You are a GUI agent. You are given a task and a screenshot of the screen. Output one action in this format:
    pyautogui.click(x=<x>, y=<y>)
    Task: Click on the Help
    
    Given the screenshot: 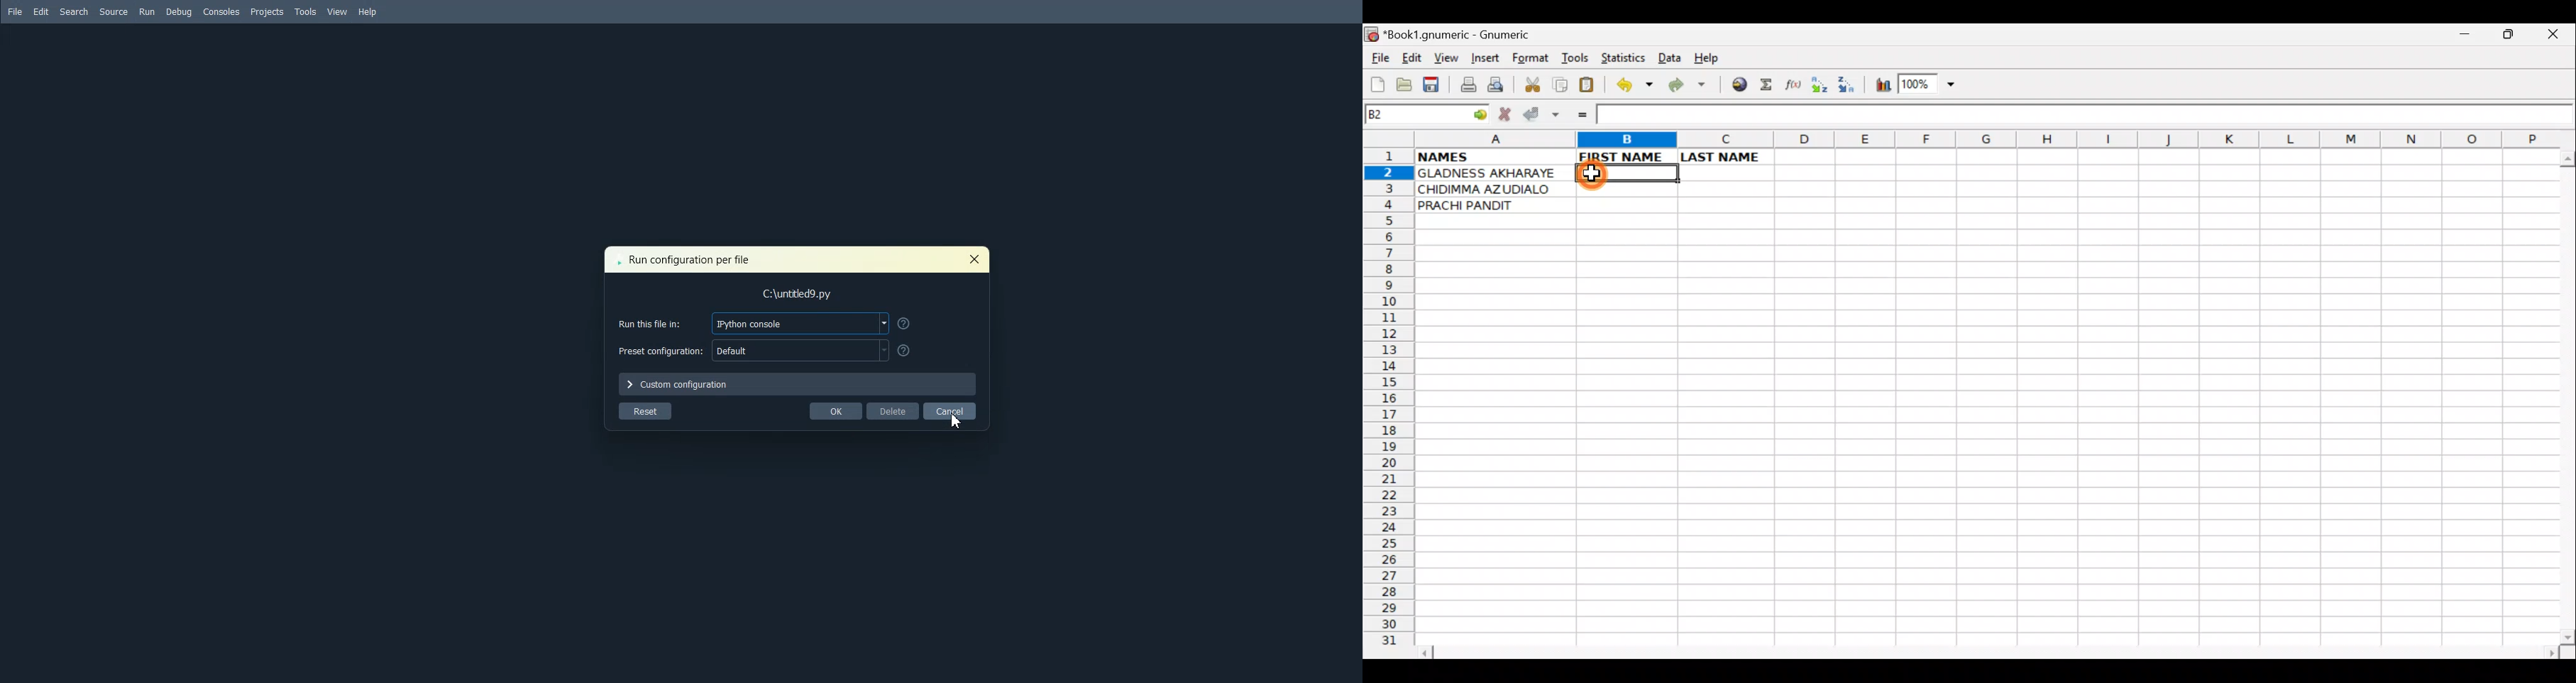 What is the action you would take?
    pyautogui.click(x=368, y=11)
    